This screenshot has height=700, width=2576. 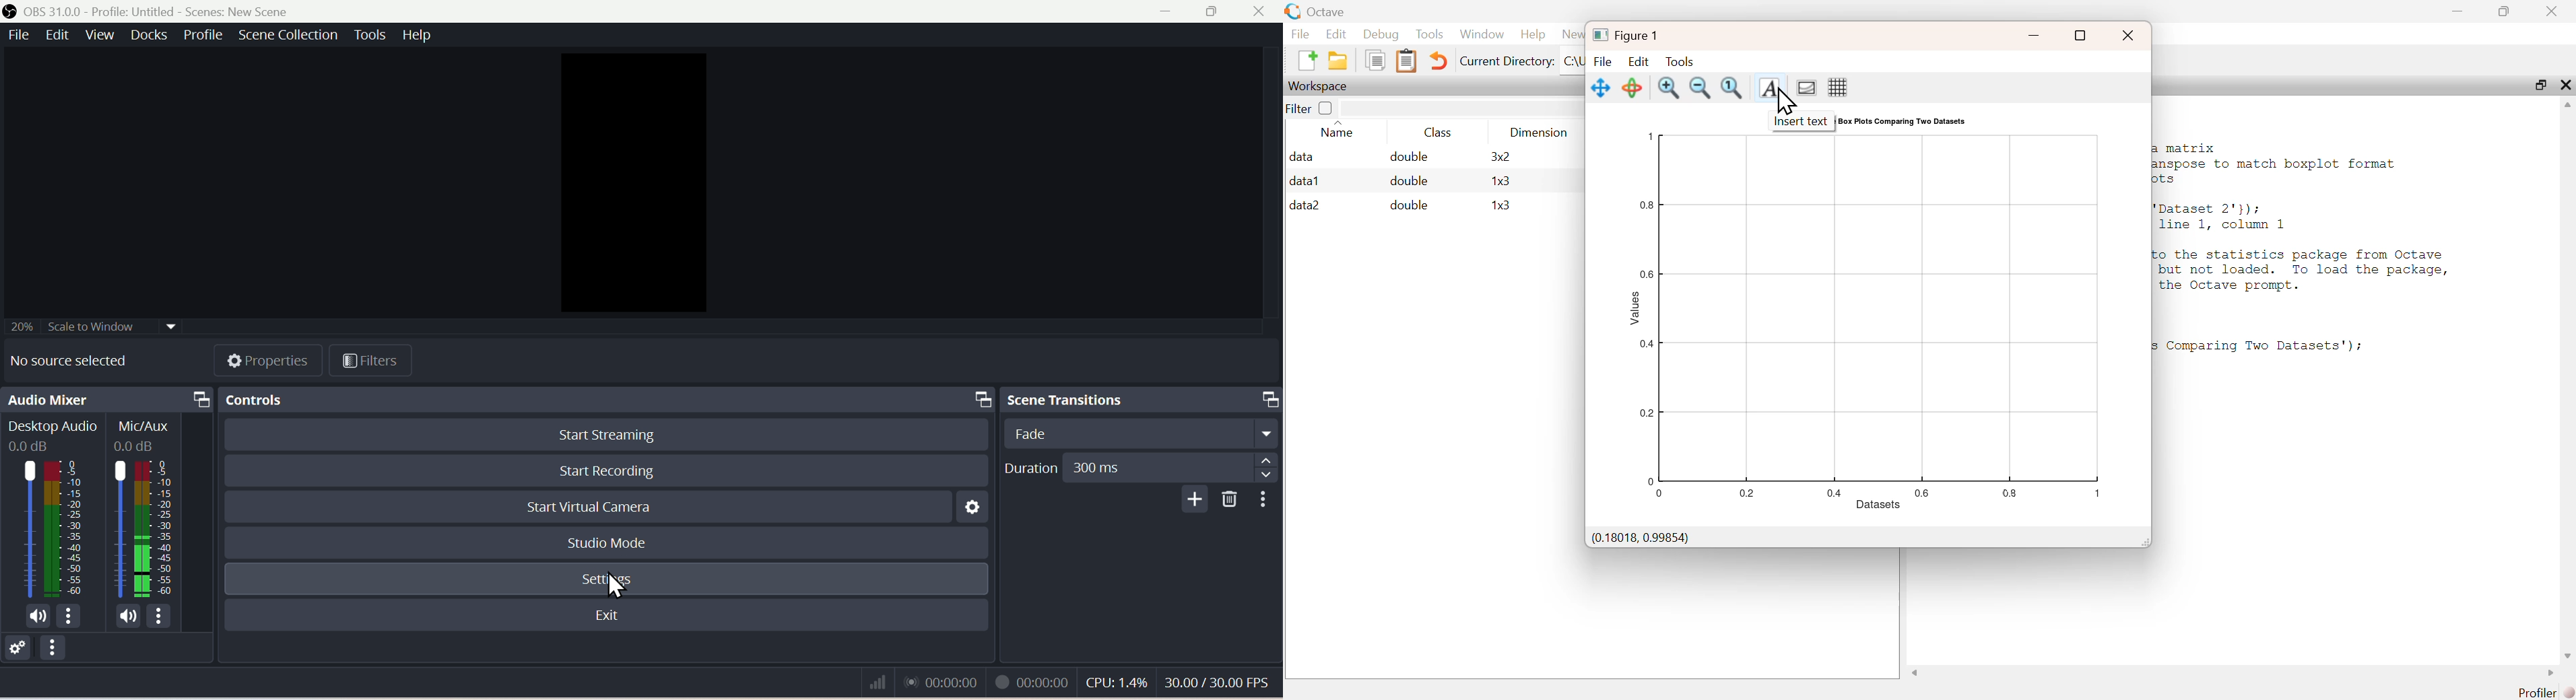 I want to click on New File, so click(x=1307, y=60).